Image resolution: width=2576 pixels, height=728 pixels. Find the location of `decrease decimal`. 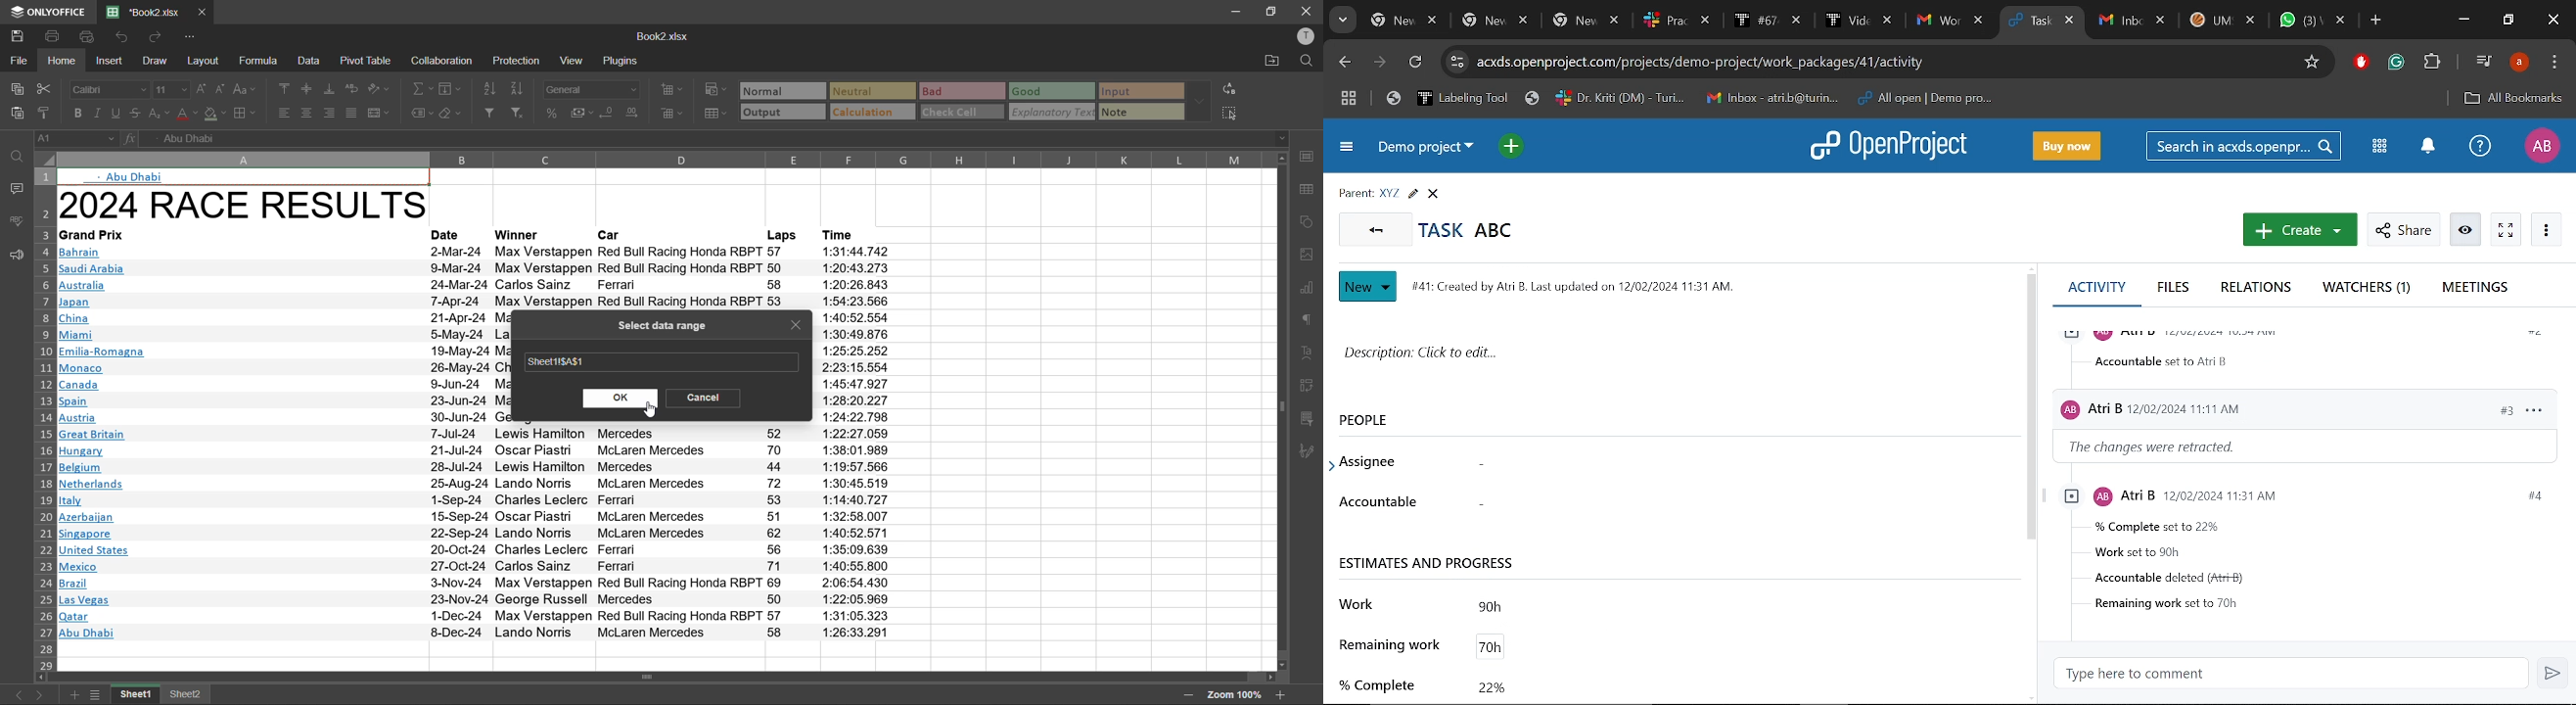

decrease decimal is located at coordinates (607, 113).